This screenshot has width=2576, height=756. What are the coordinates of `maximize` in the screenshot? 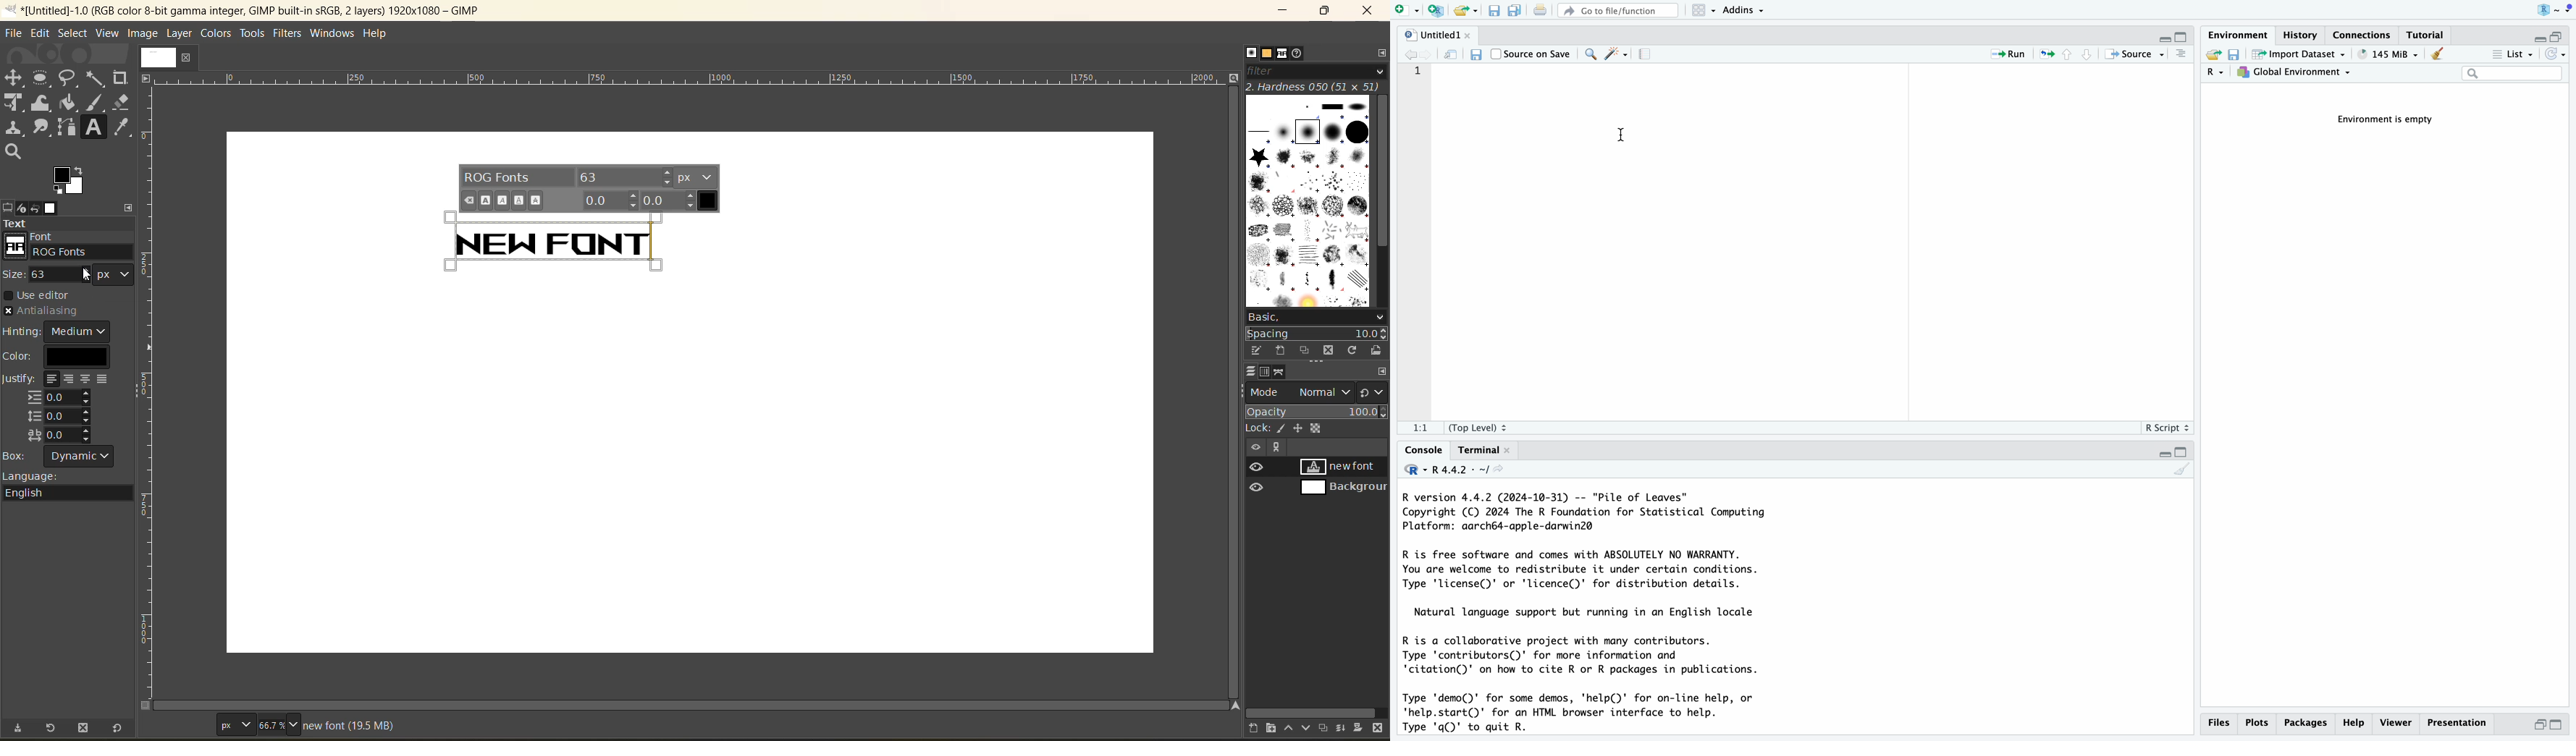 It's located at (2182, 35).